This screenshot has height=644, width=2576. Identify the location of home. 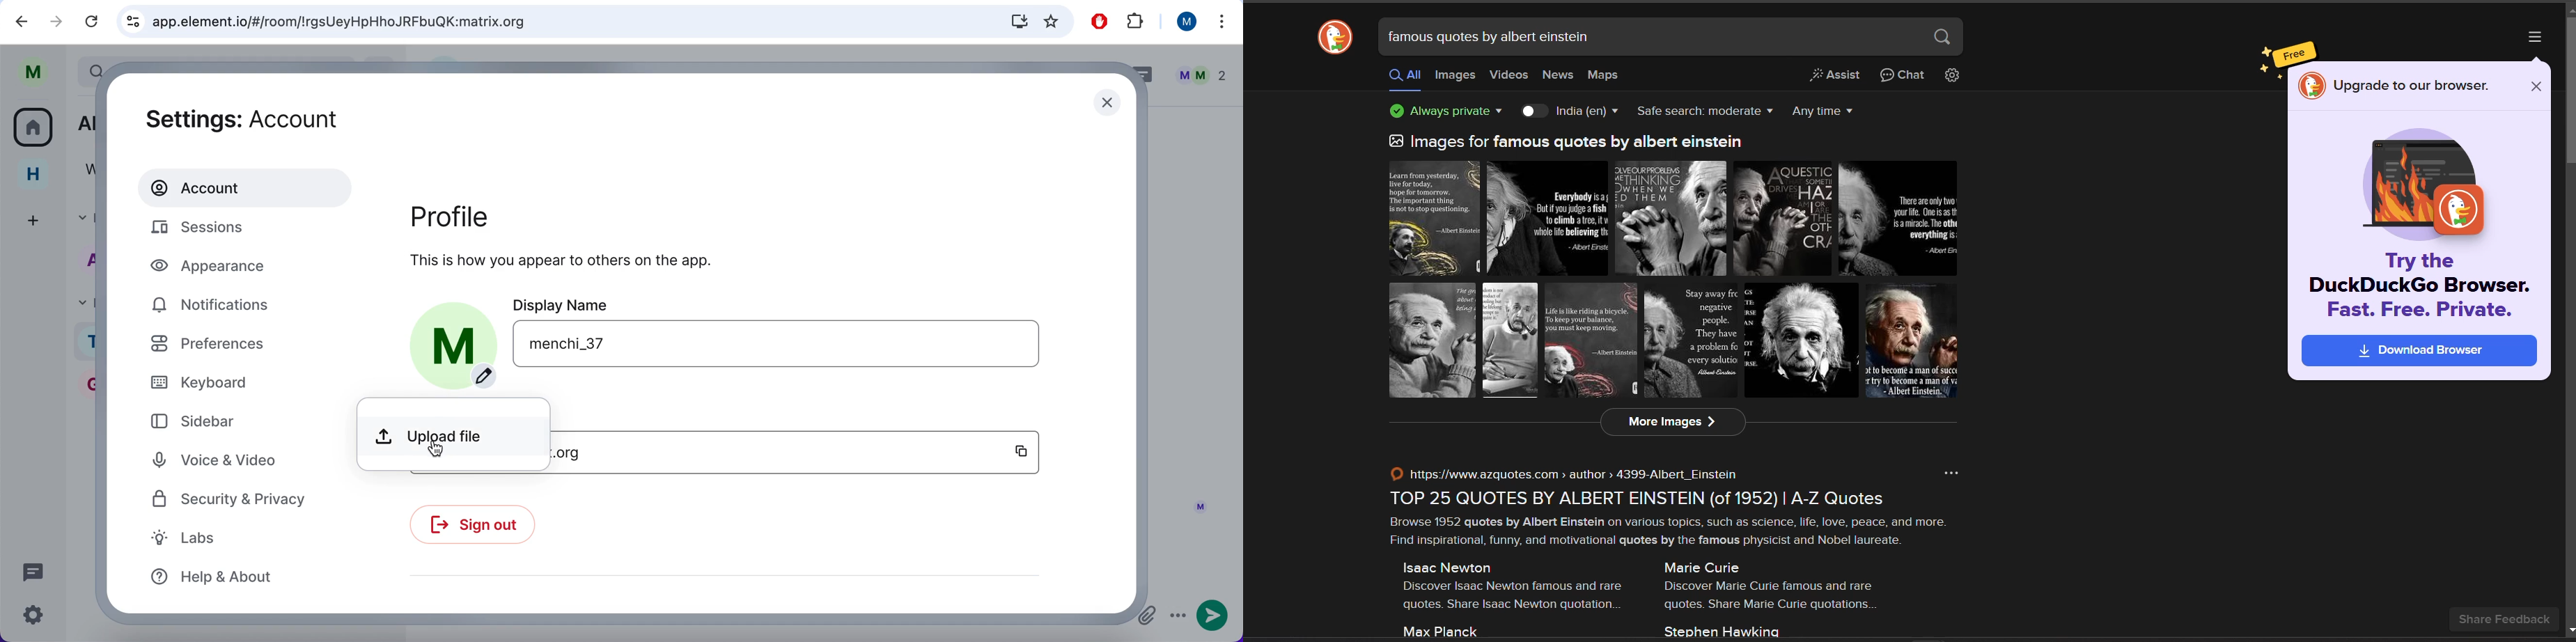
(32, 176).